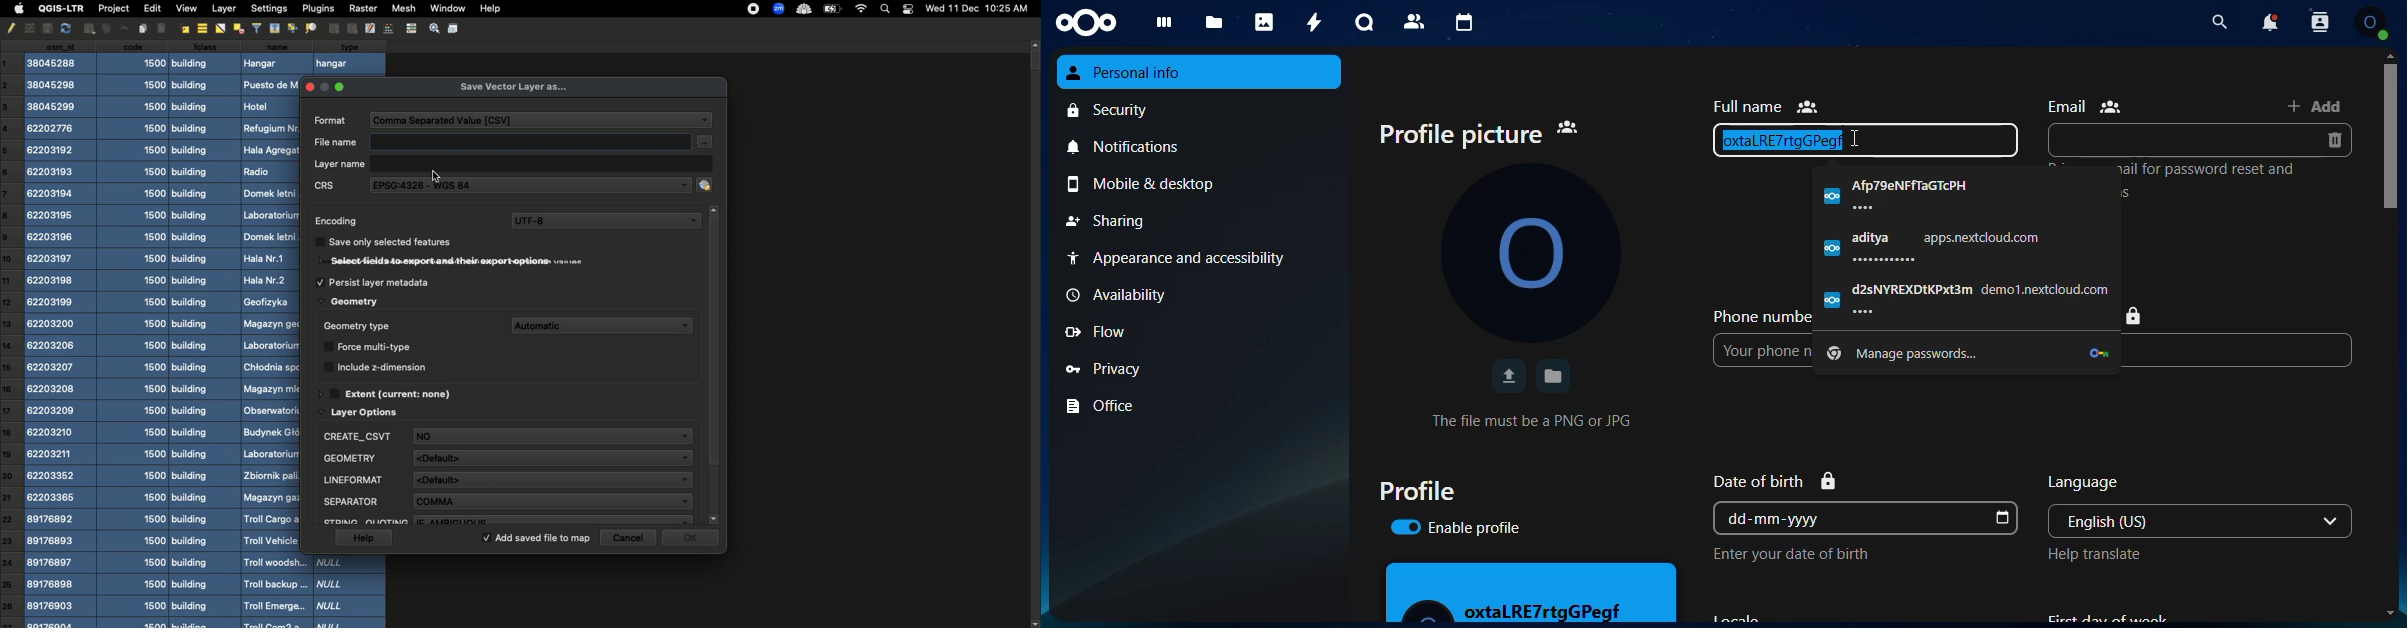 The image size is (2408, 644). I want to click on Edit, so click(150, 8).